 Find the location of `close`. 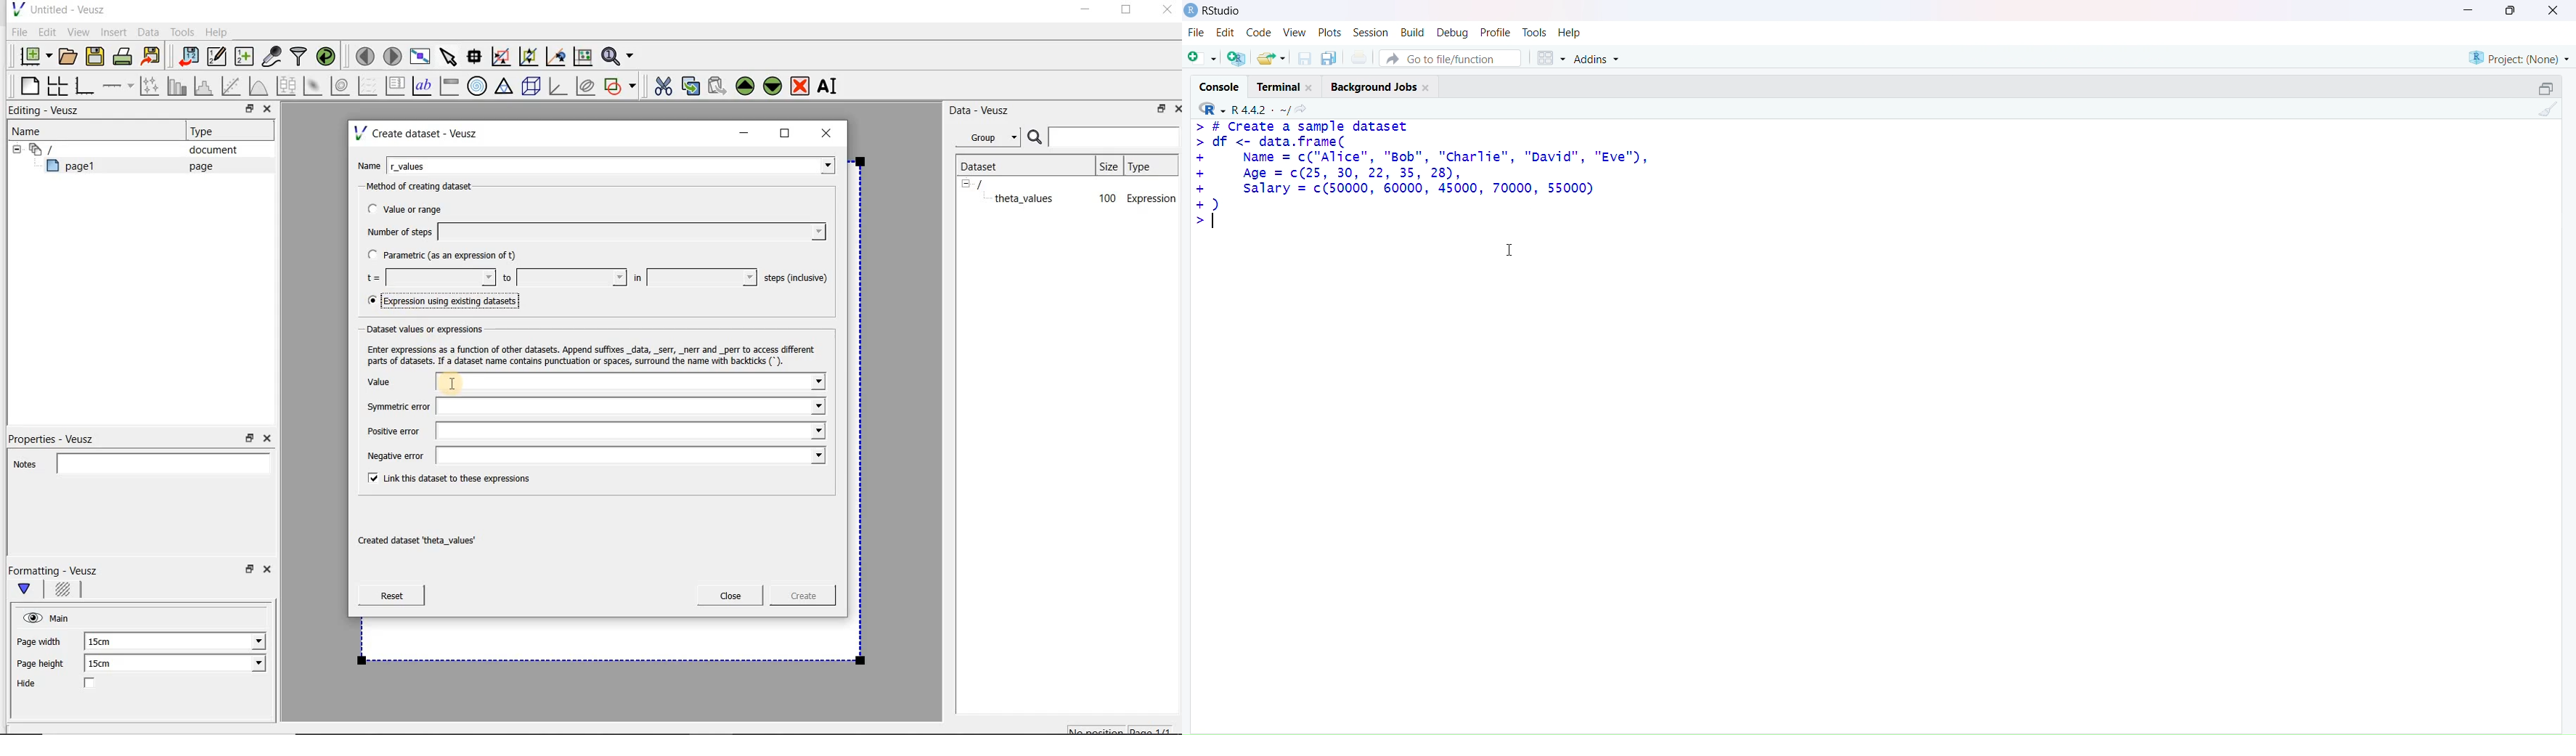

close is located at coordinates (2552, 12).